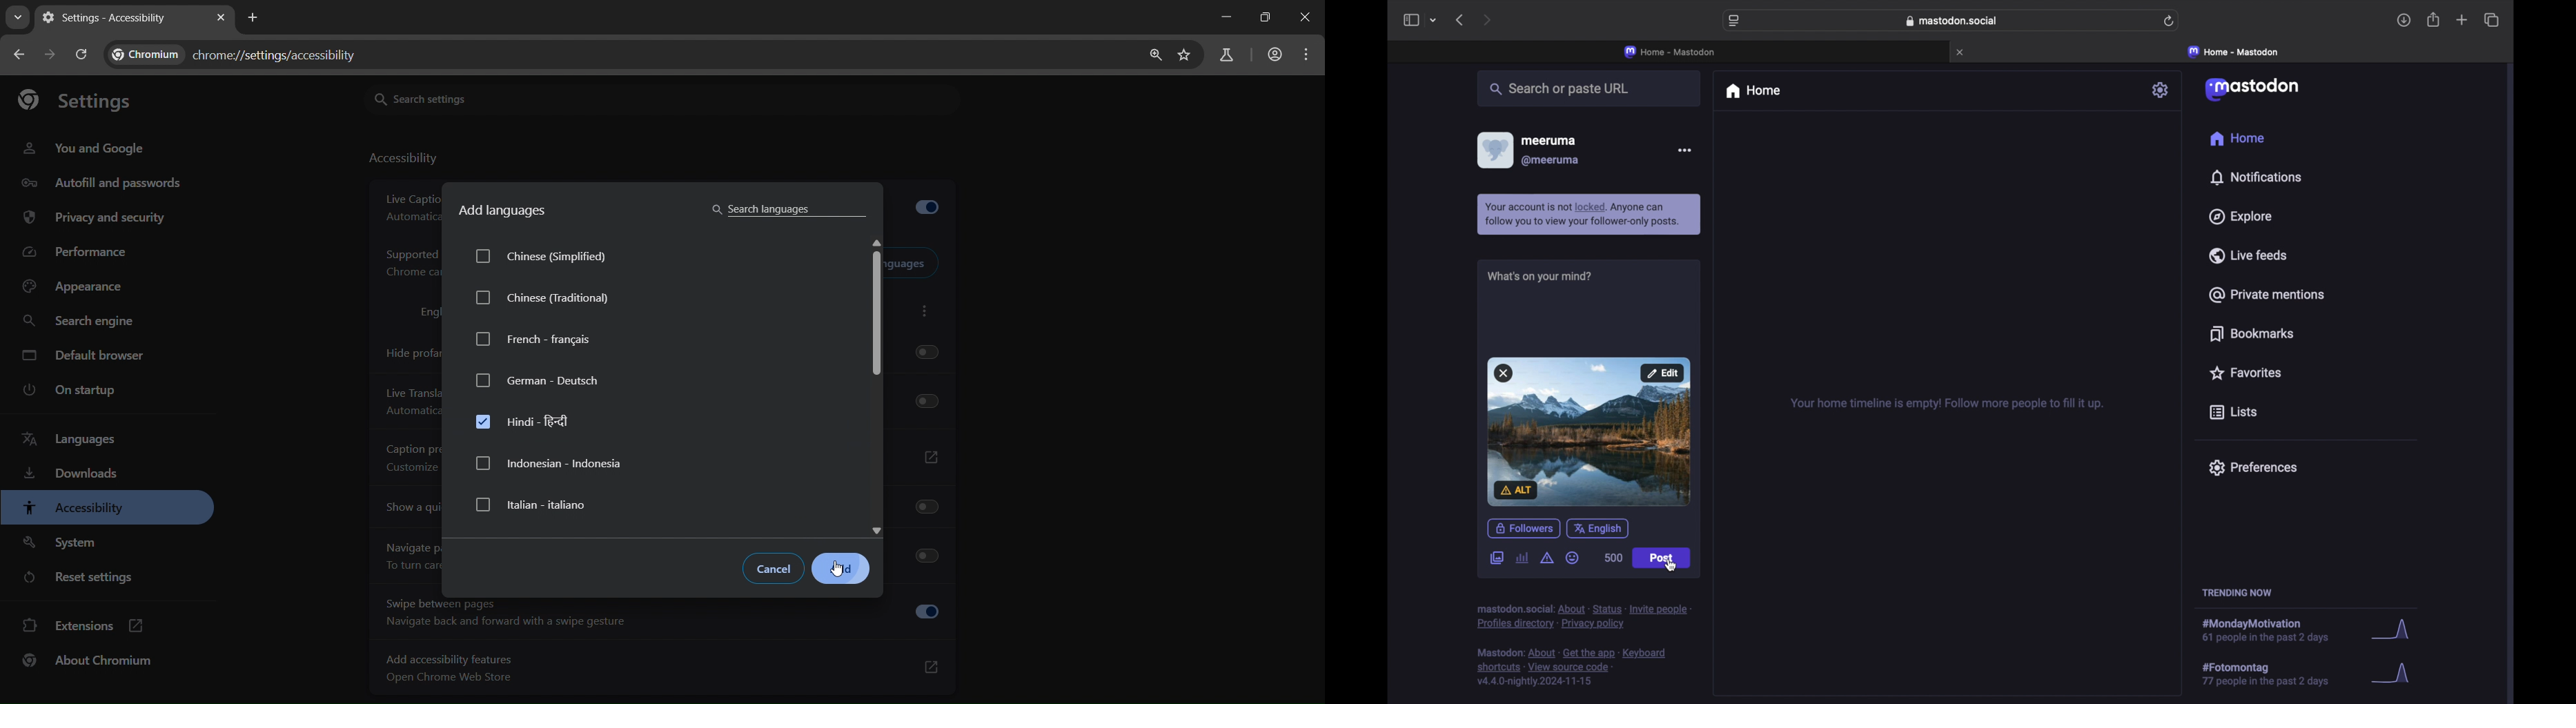 This screenshot has height=728, width=2576. I want to click on refresh, so click(2170, 22).